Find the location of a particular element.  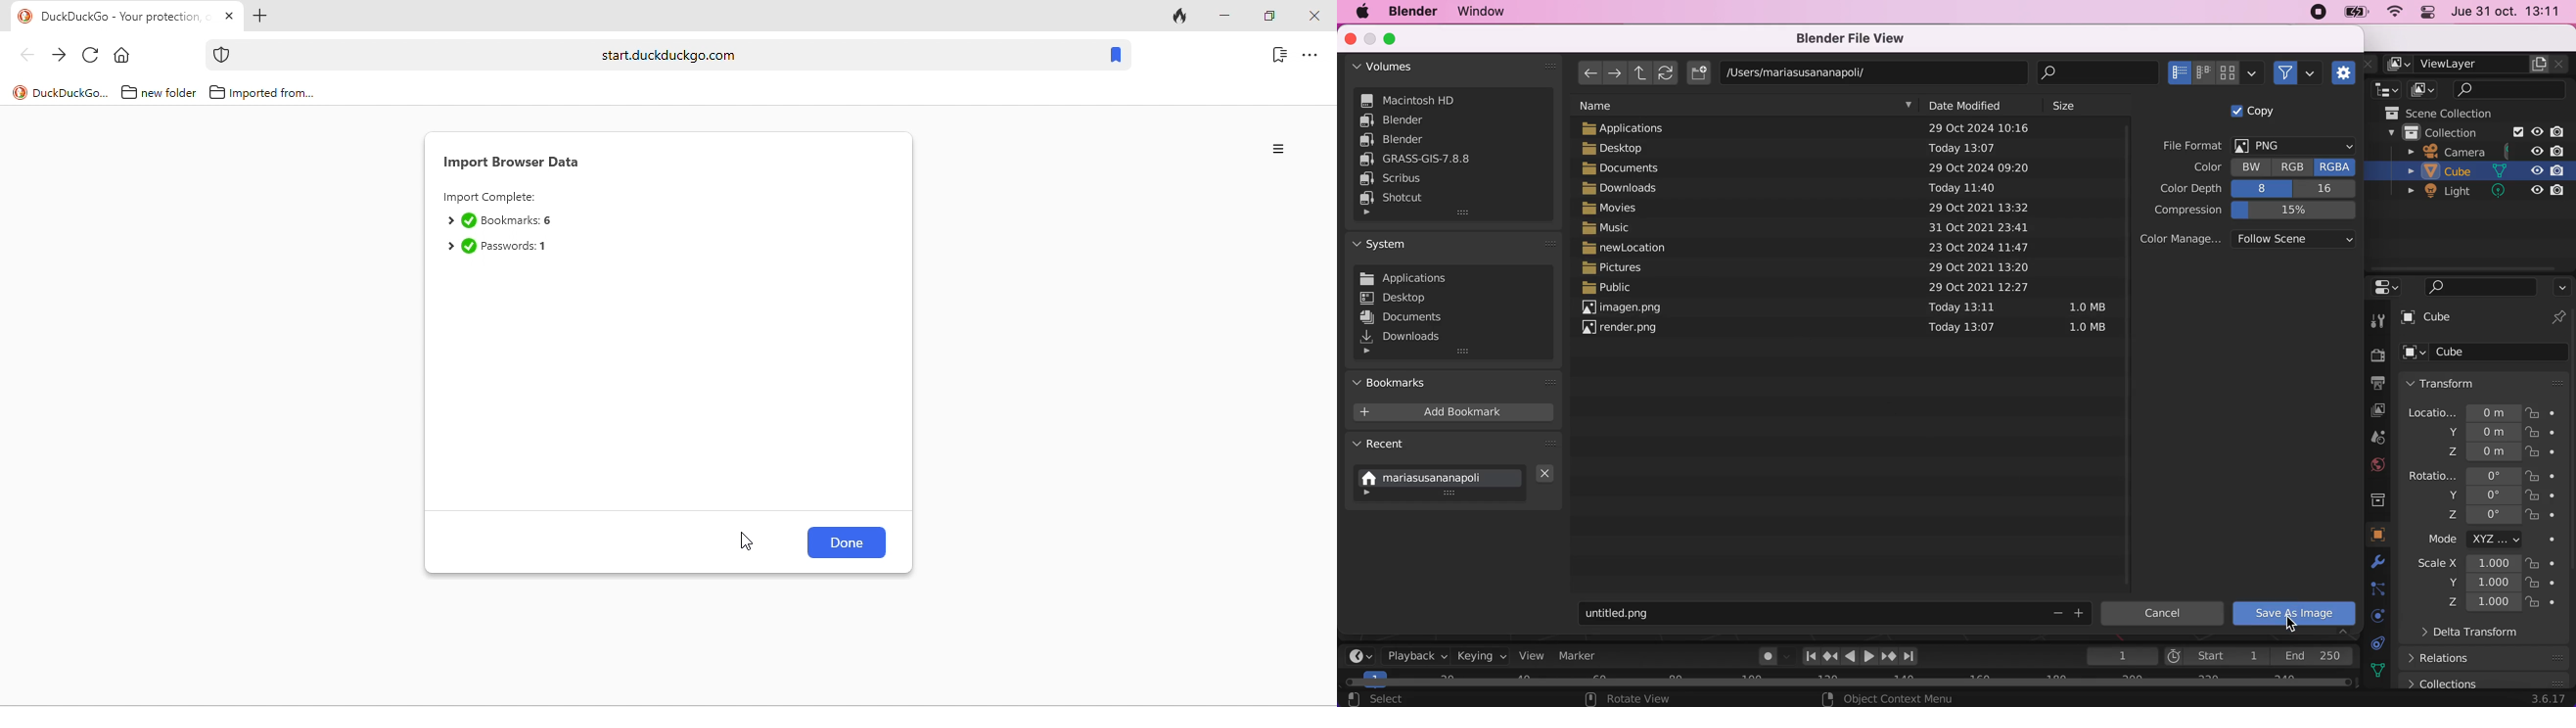

filter files is located at coordinates (2299, 73).